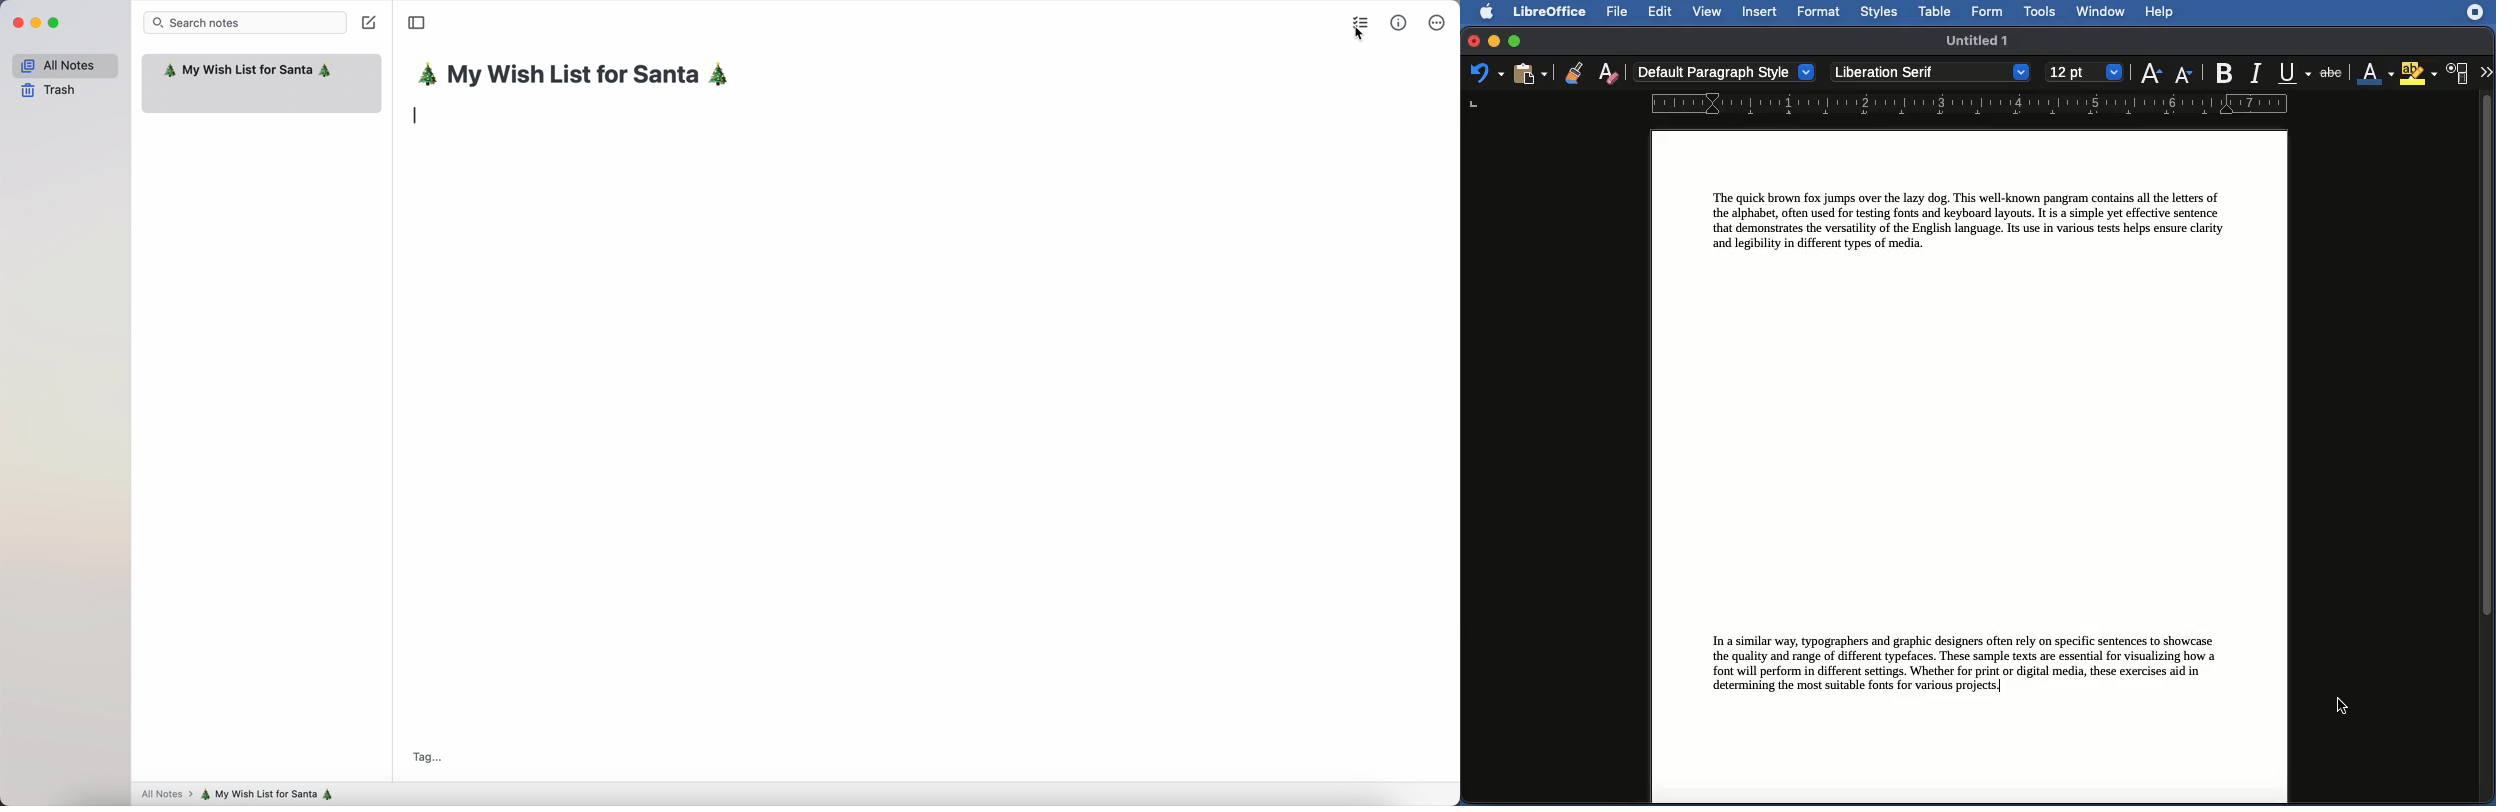 The height and width of the screenshot is (812, 2520). Describe the element at coordinates (1472, 43) in the screenshot. I see `close` at that location.